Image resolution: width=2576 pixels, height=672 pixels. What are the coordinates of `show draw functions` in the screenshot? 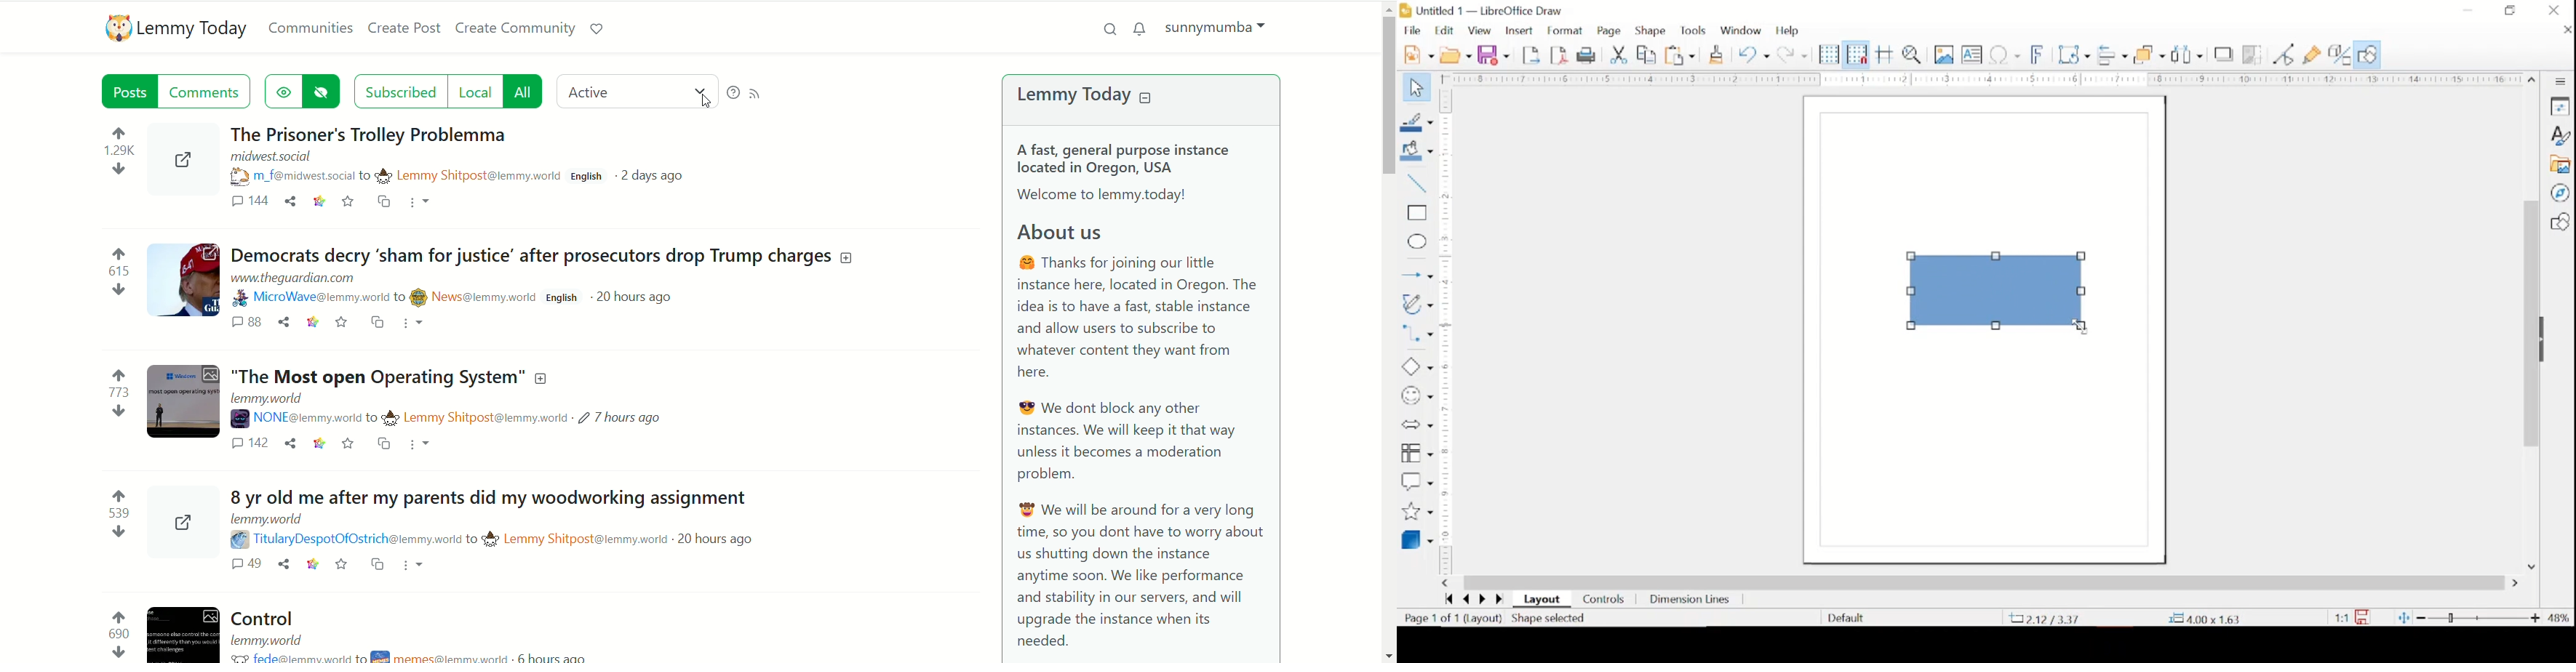 It's located at (2367, 55).